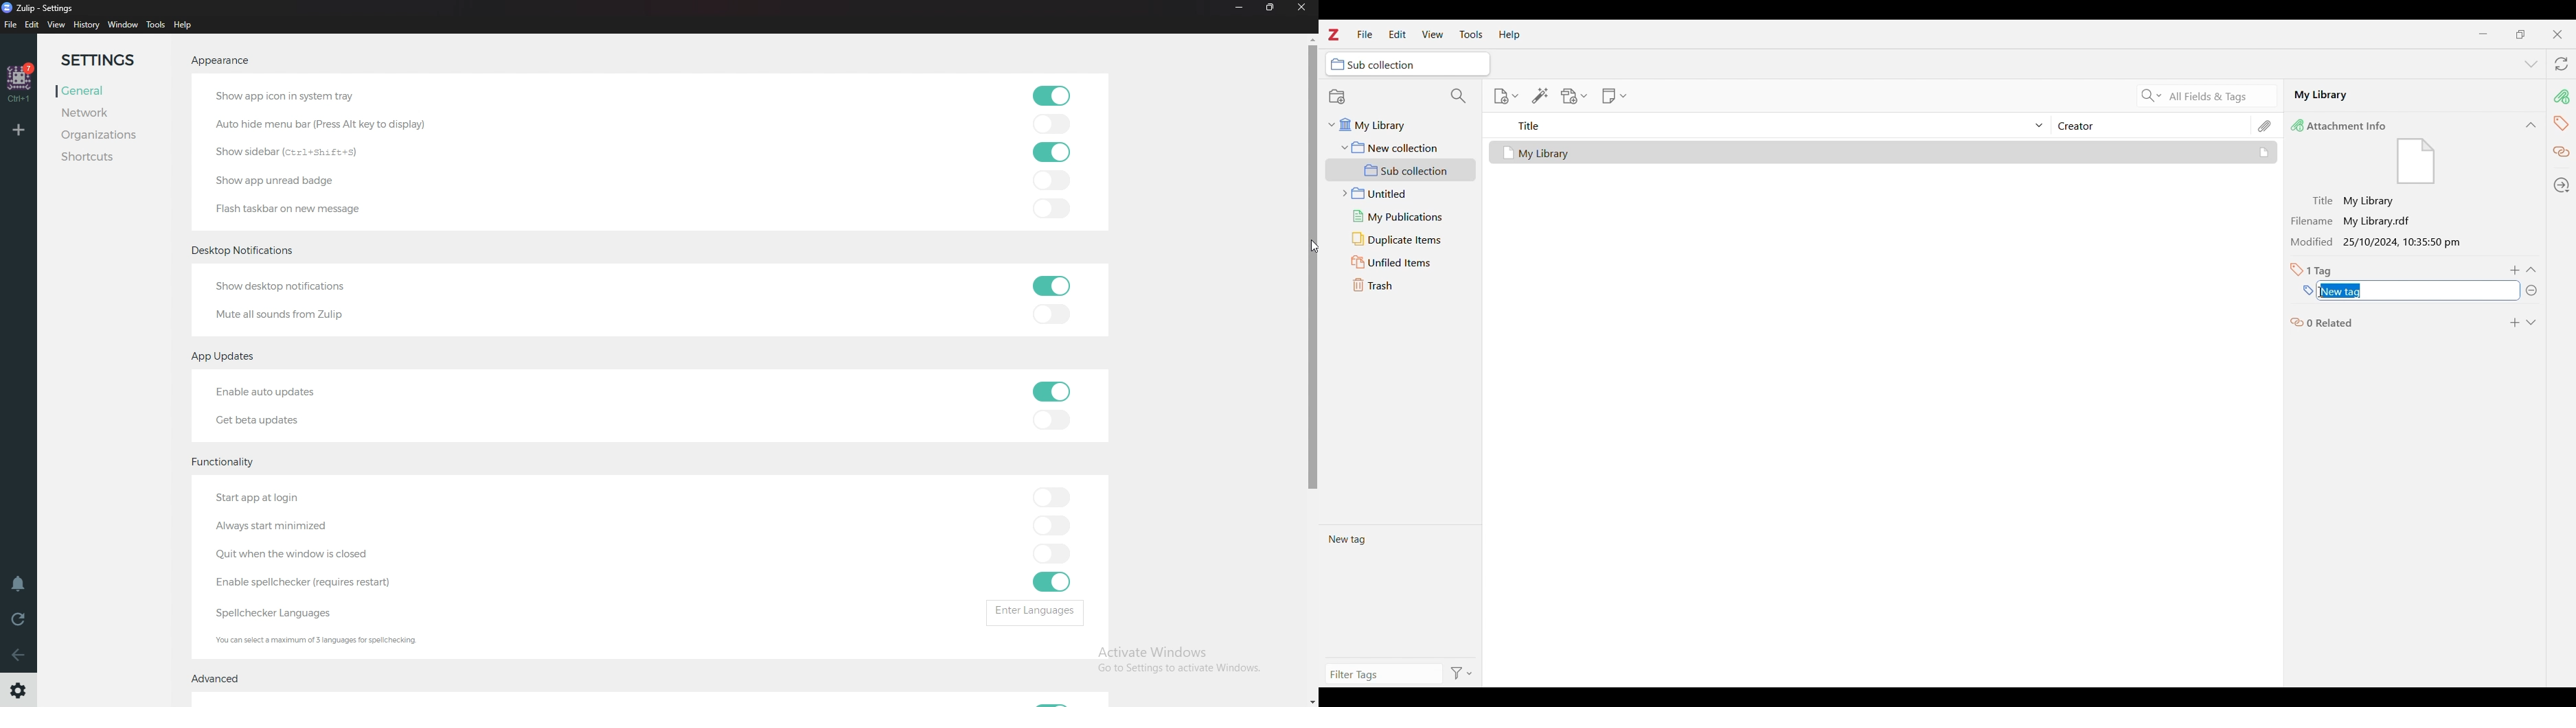 The image size is (2576, 728). I want to click on Info, so click(363, 640).